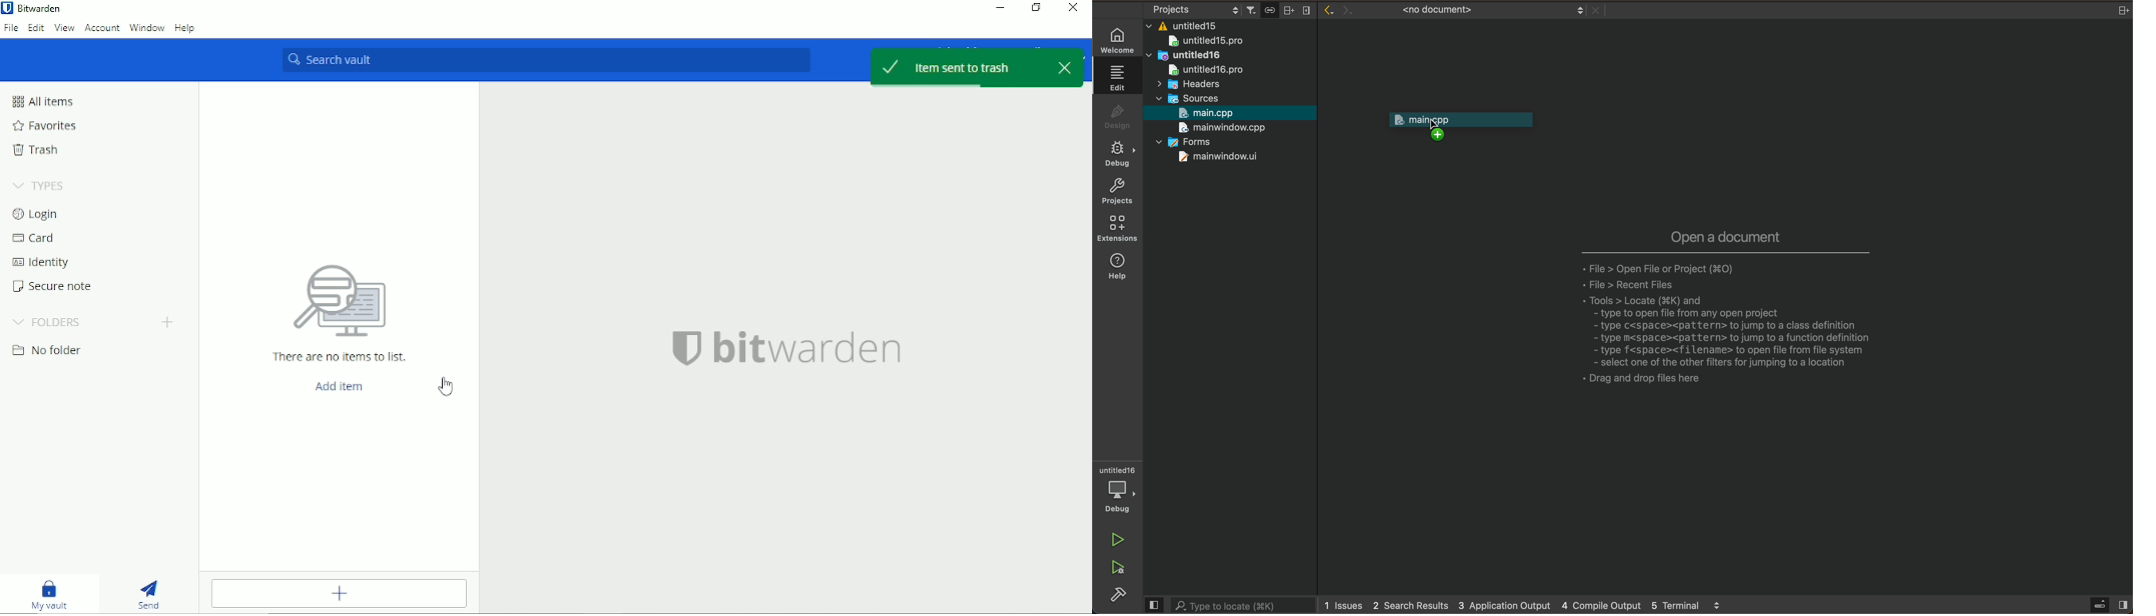 The height and width of the screenshot is (616, 2156). Describe the element at coordinates (1117, 490) in the screenshot. I see `debugger` at that location.